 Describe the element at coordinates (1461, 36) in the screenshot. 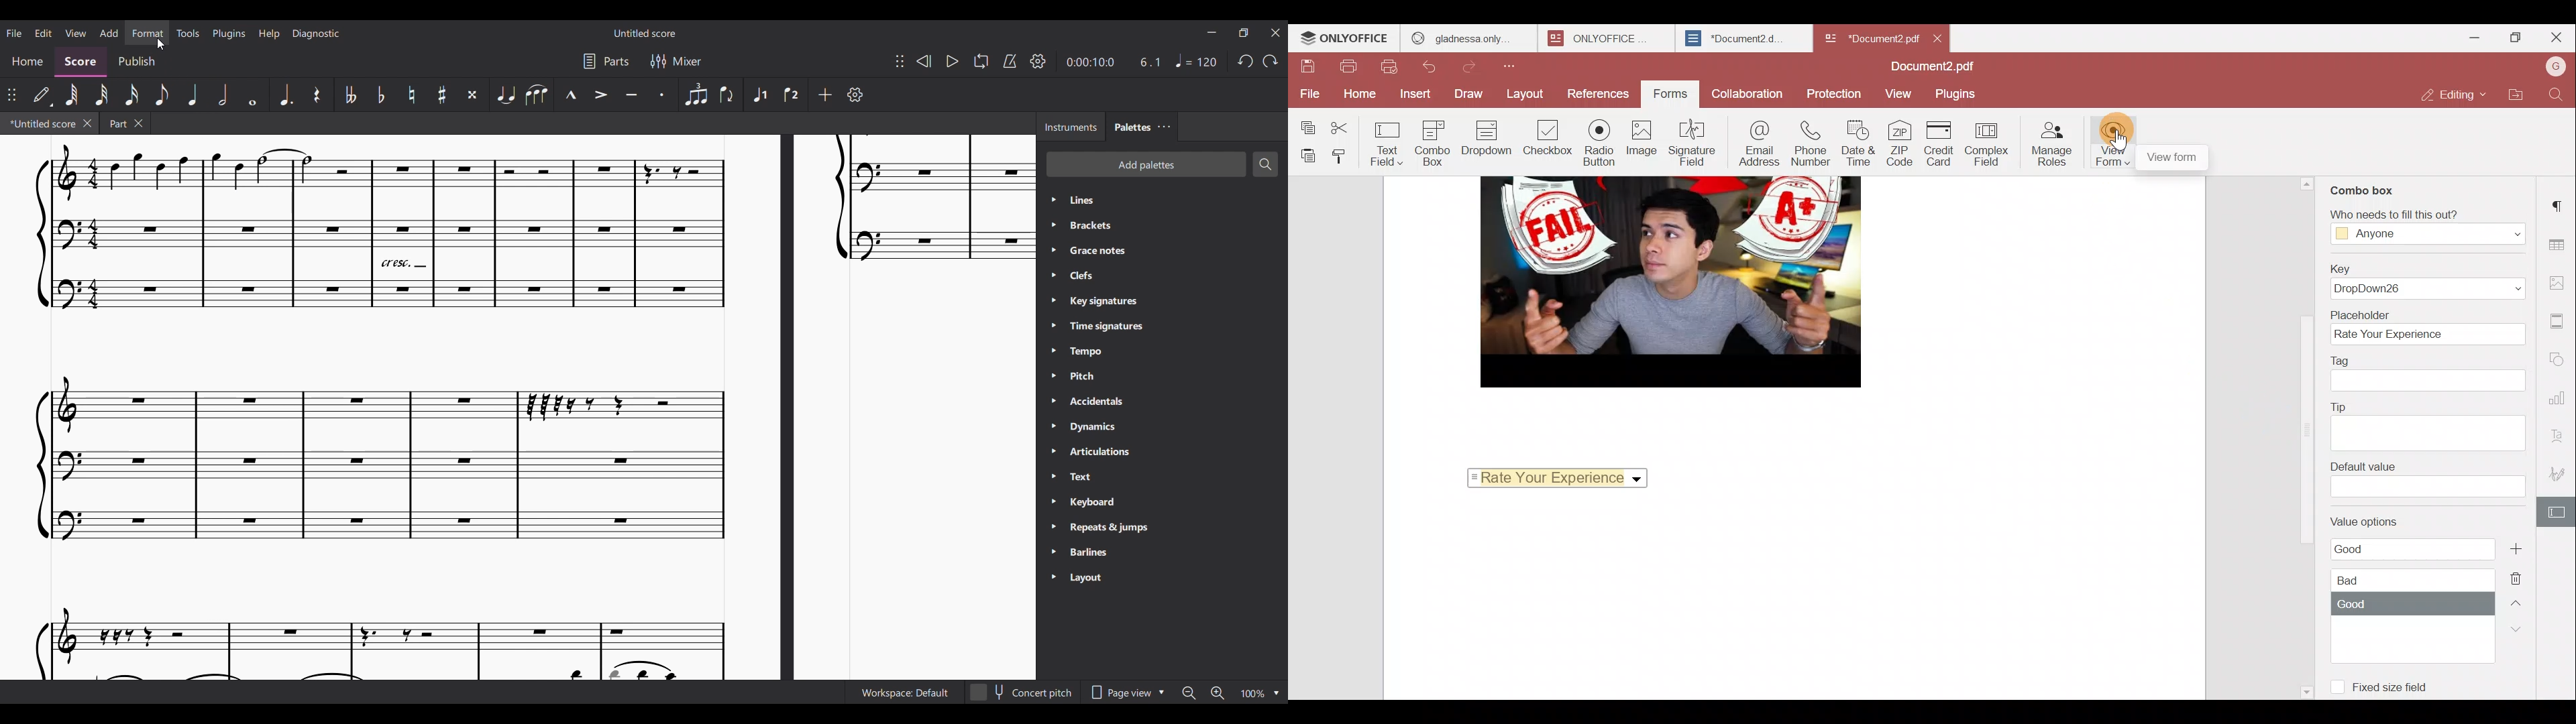

I see `gladnessa only.` at that location.